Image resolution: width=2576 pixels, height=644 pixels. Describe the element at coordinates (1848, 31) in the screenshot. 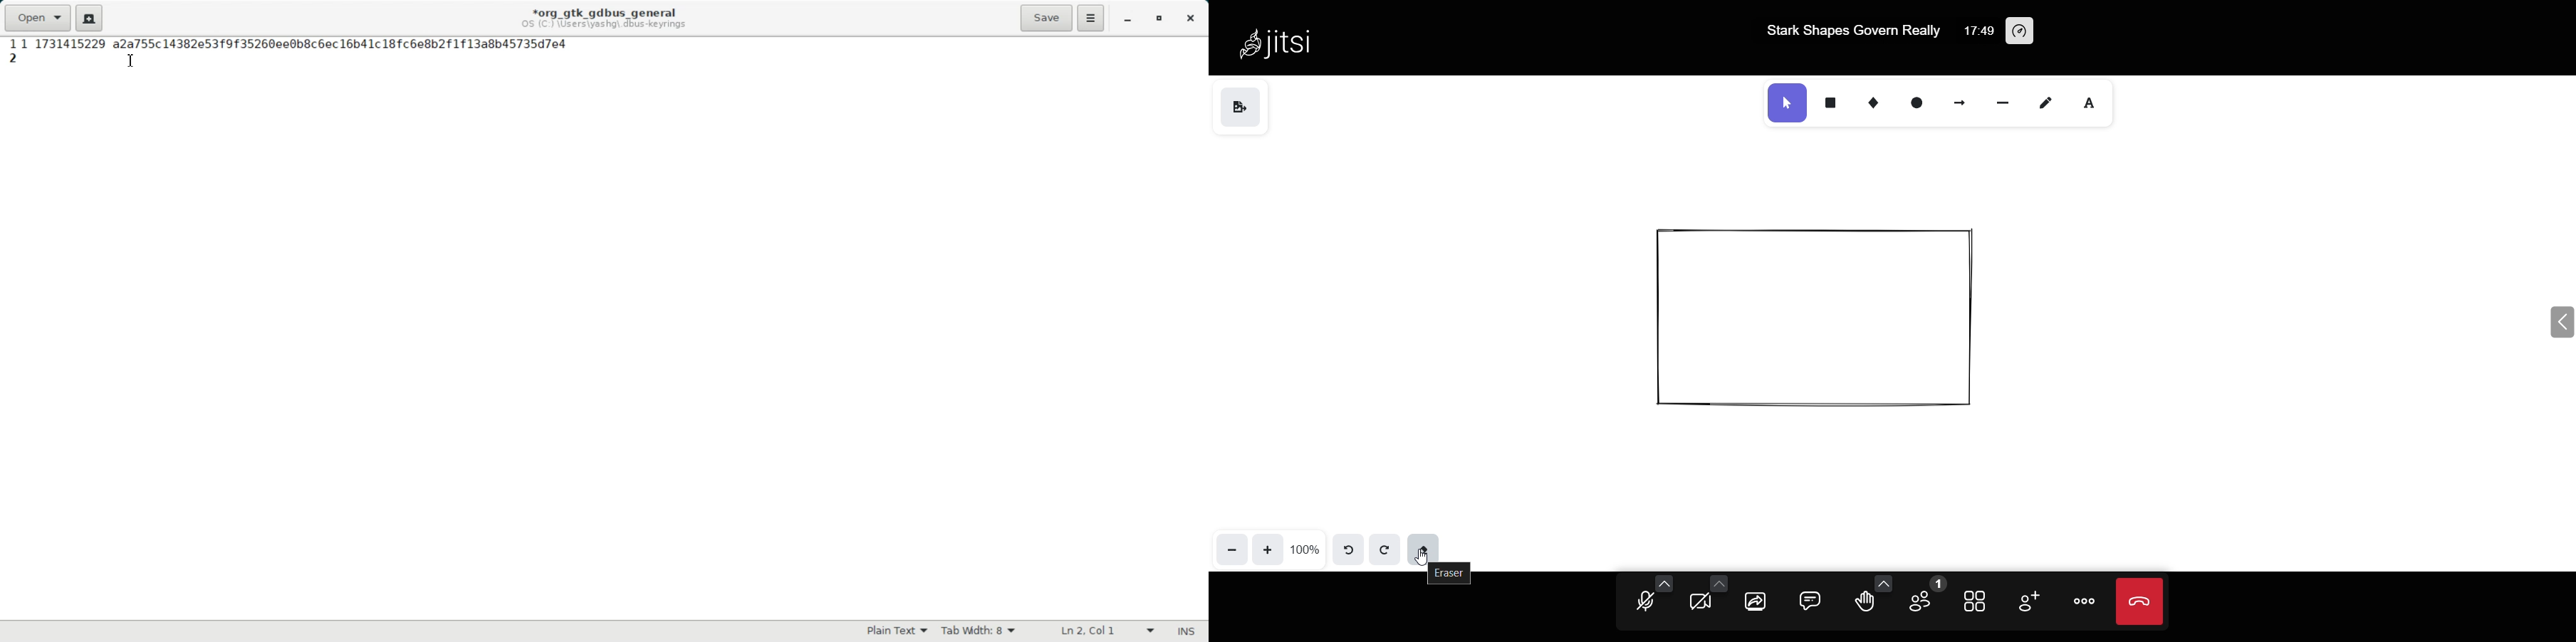

I see `Stark Shapes Govern Really` at that location.